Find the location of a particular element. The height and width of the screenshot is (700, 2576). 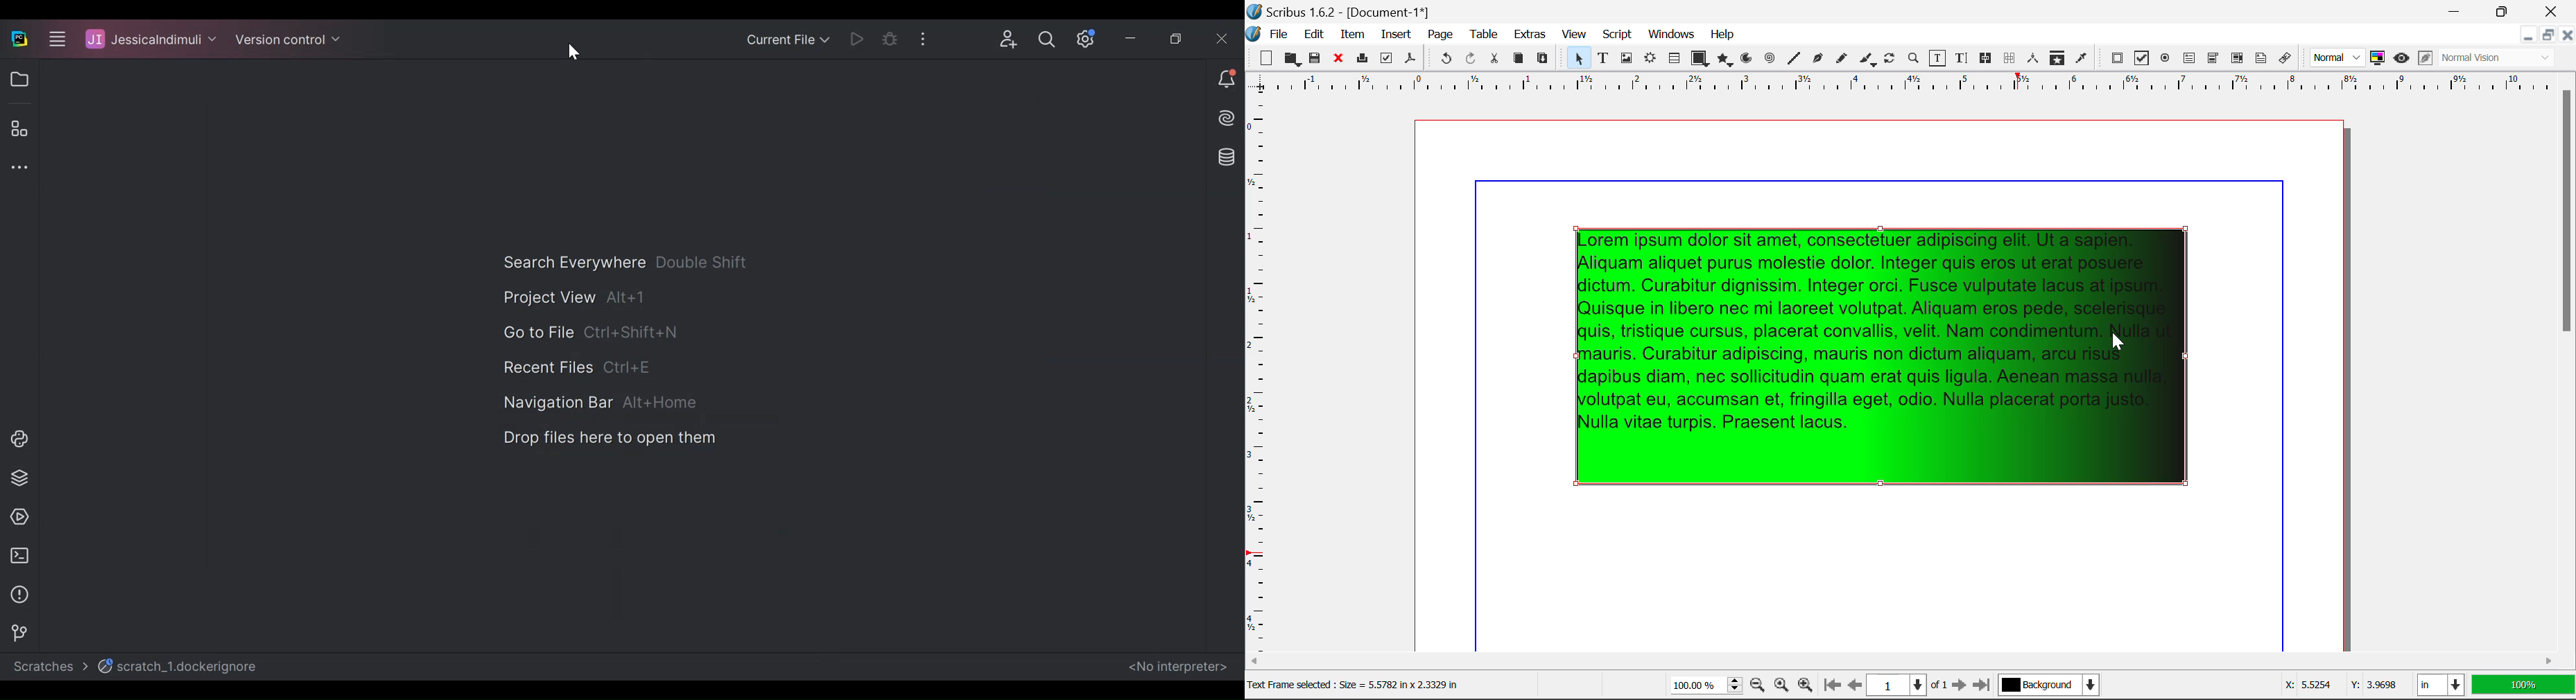

Minimize is located at coordinates (1141, 38).